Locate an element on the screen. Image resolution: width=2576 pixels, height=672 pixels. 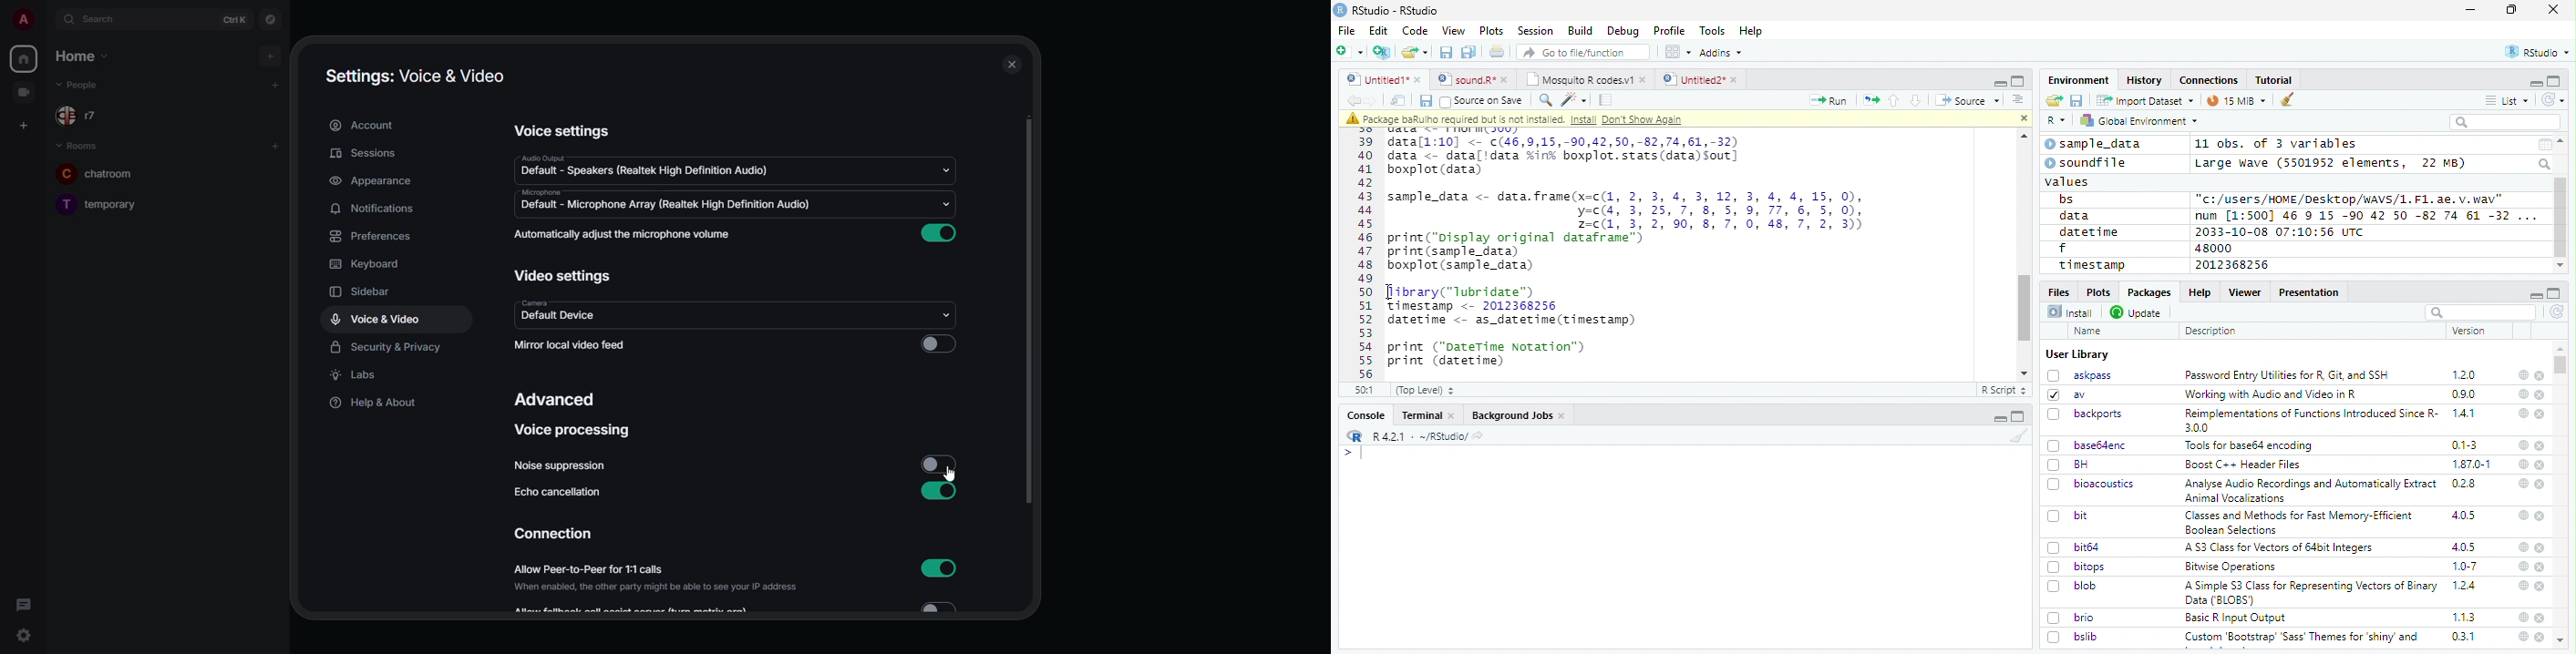
56:1 is located at coordinates (1365, 390).